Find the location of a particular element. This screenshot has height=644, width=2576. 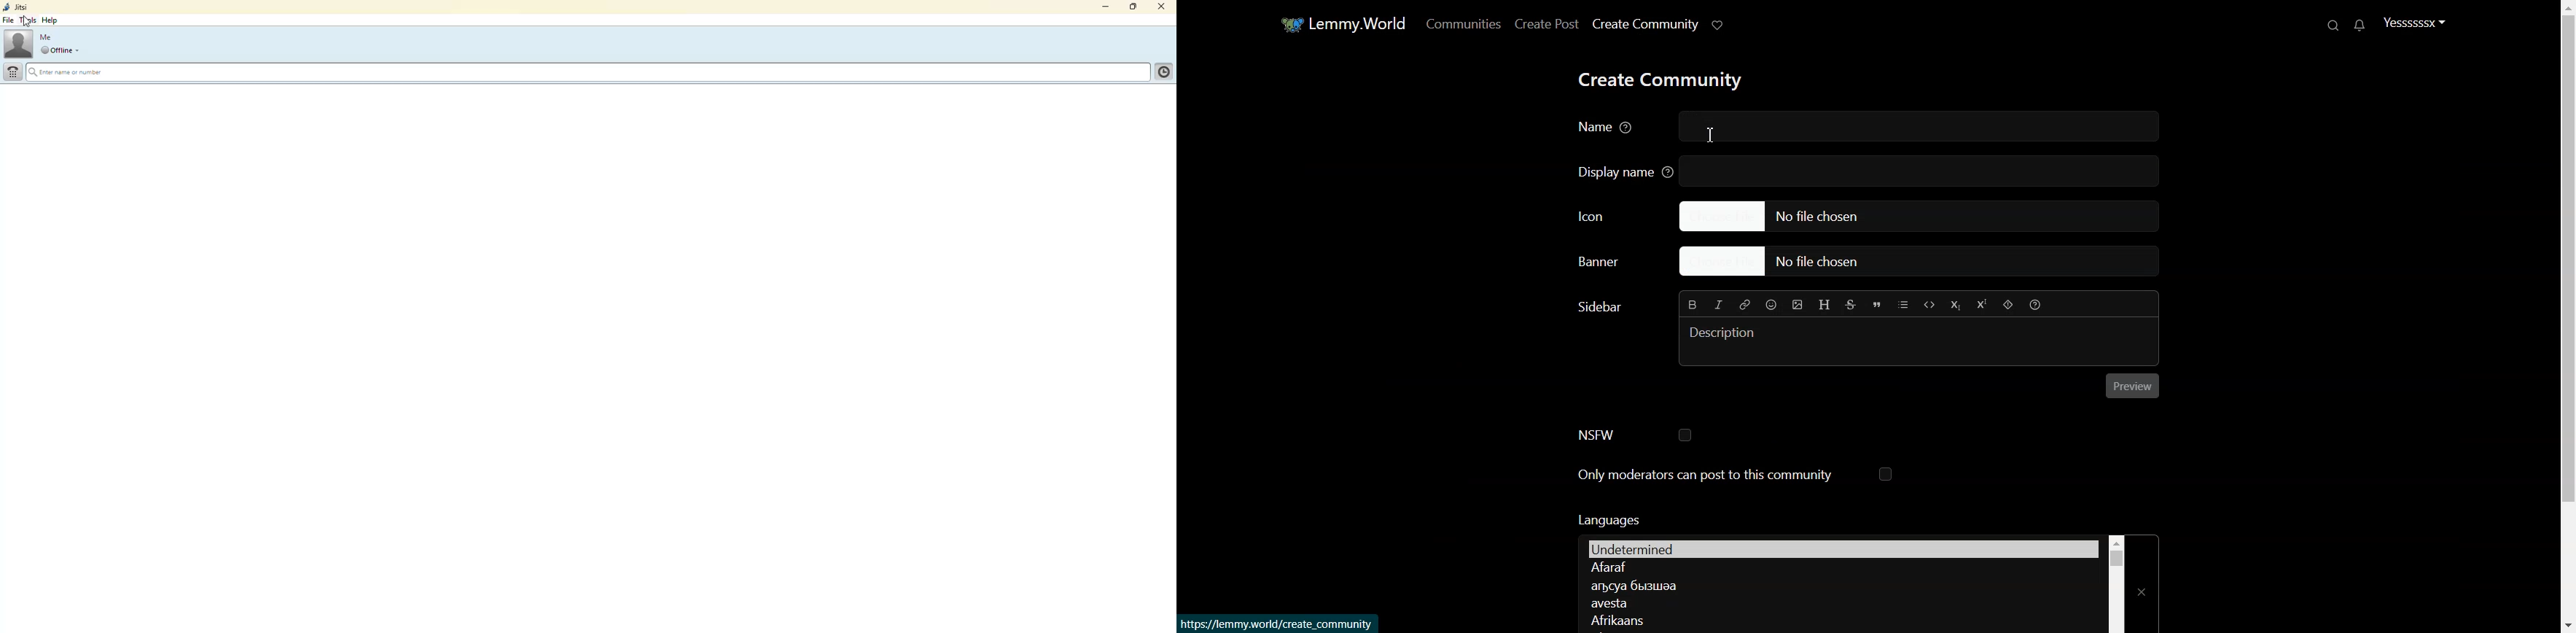

Quote is located at coordinates (1877, 305).